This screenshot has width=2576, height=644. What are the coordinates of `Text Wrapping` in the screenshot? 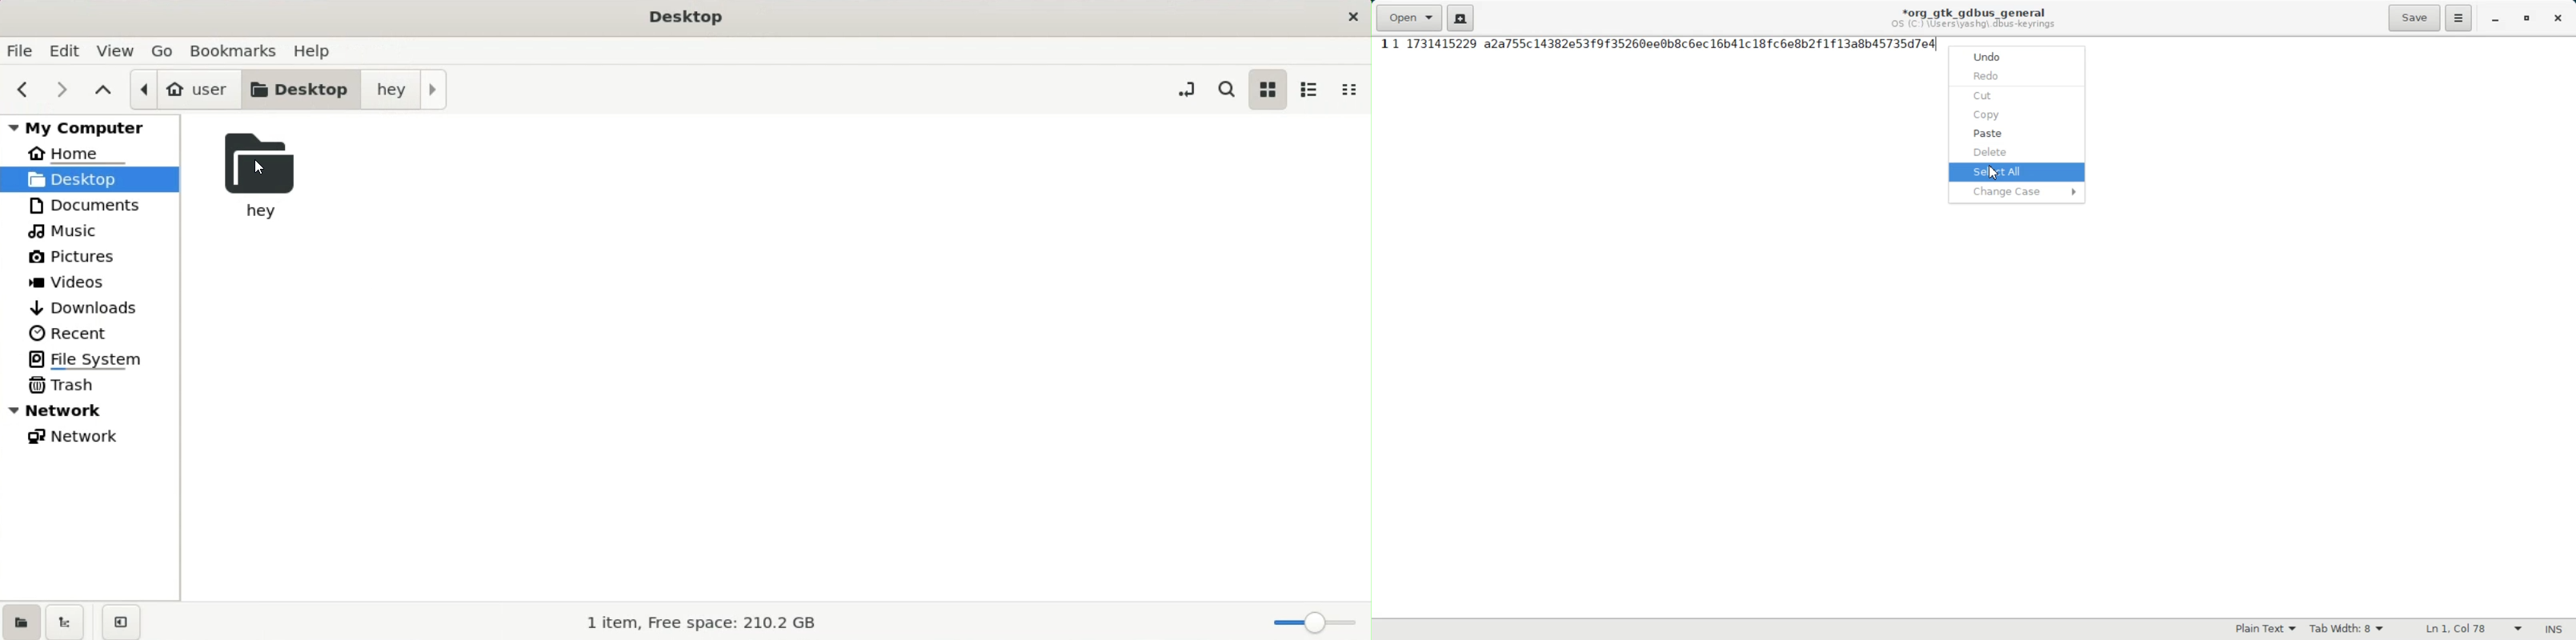 It's located at (2462, 629).